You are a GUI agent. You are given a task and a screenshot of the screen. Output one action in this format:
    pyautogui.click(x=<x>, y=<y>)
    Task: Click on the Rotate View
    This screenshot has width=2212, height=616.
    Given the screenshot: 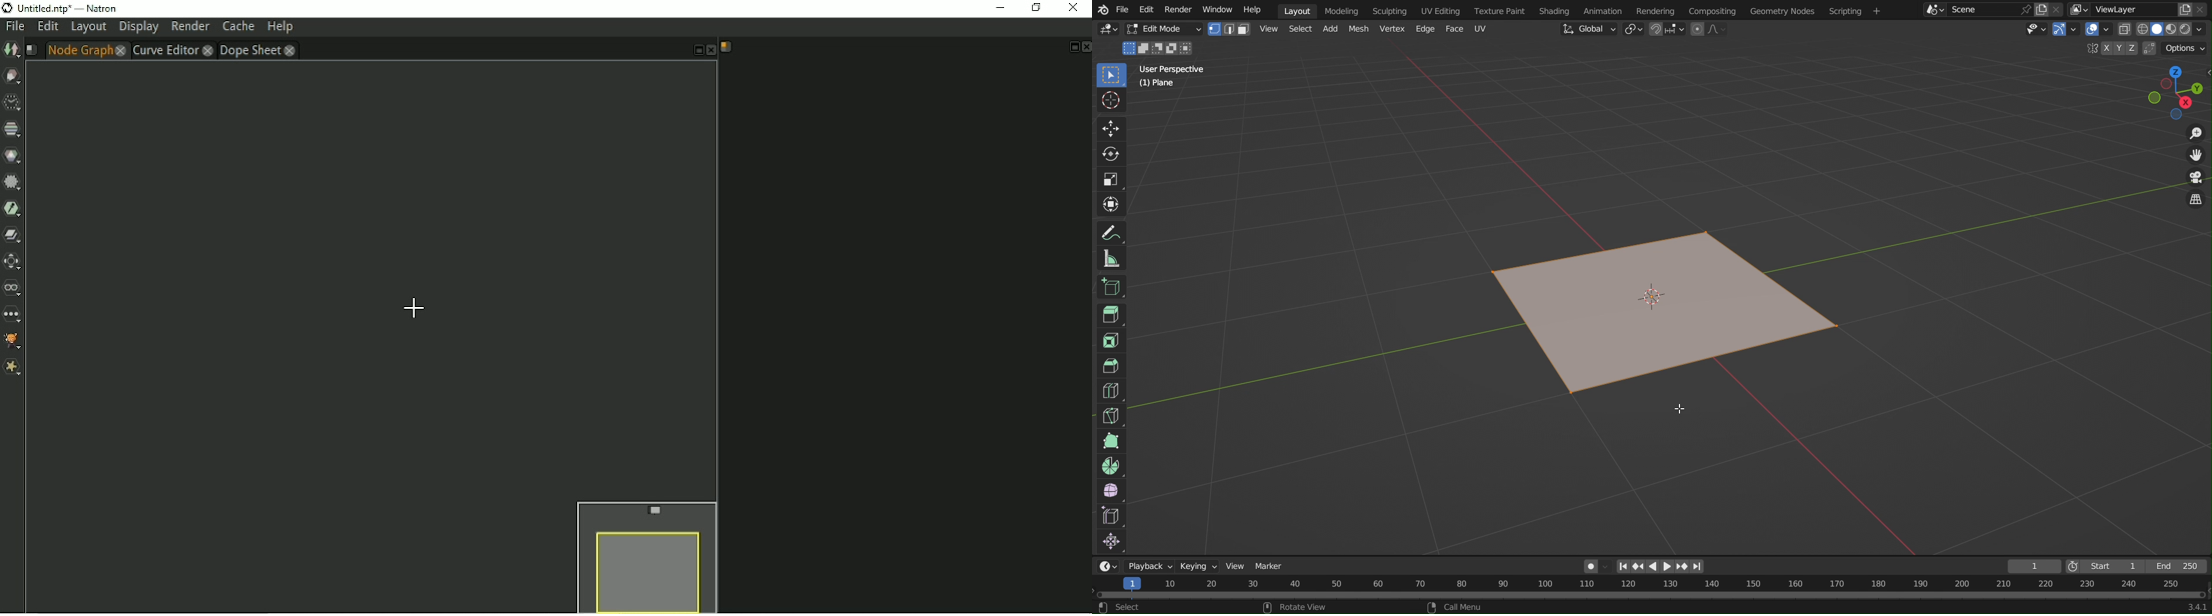 What is the action you would take?
    pyautogui.click(x=1300, y=608)
    